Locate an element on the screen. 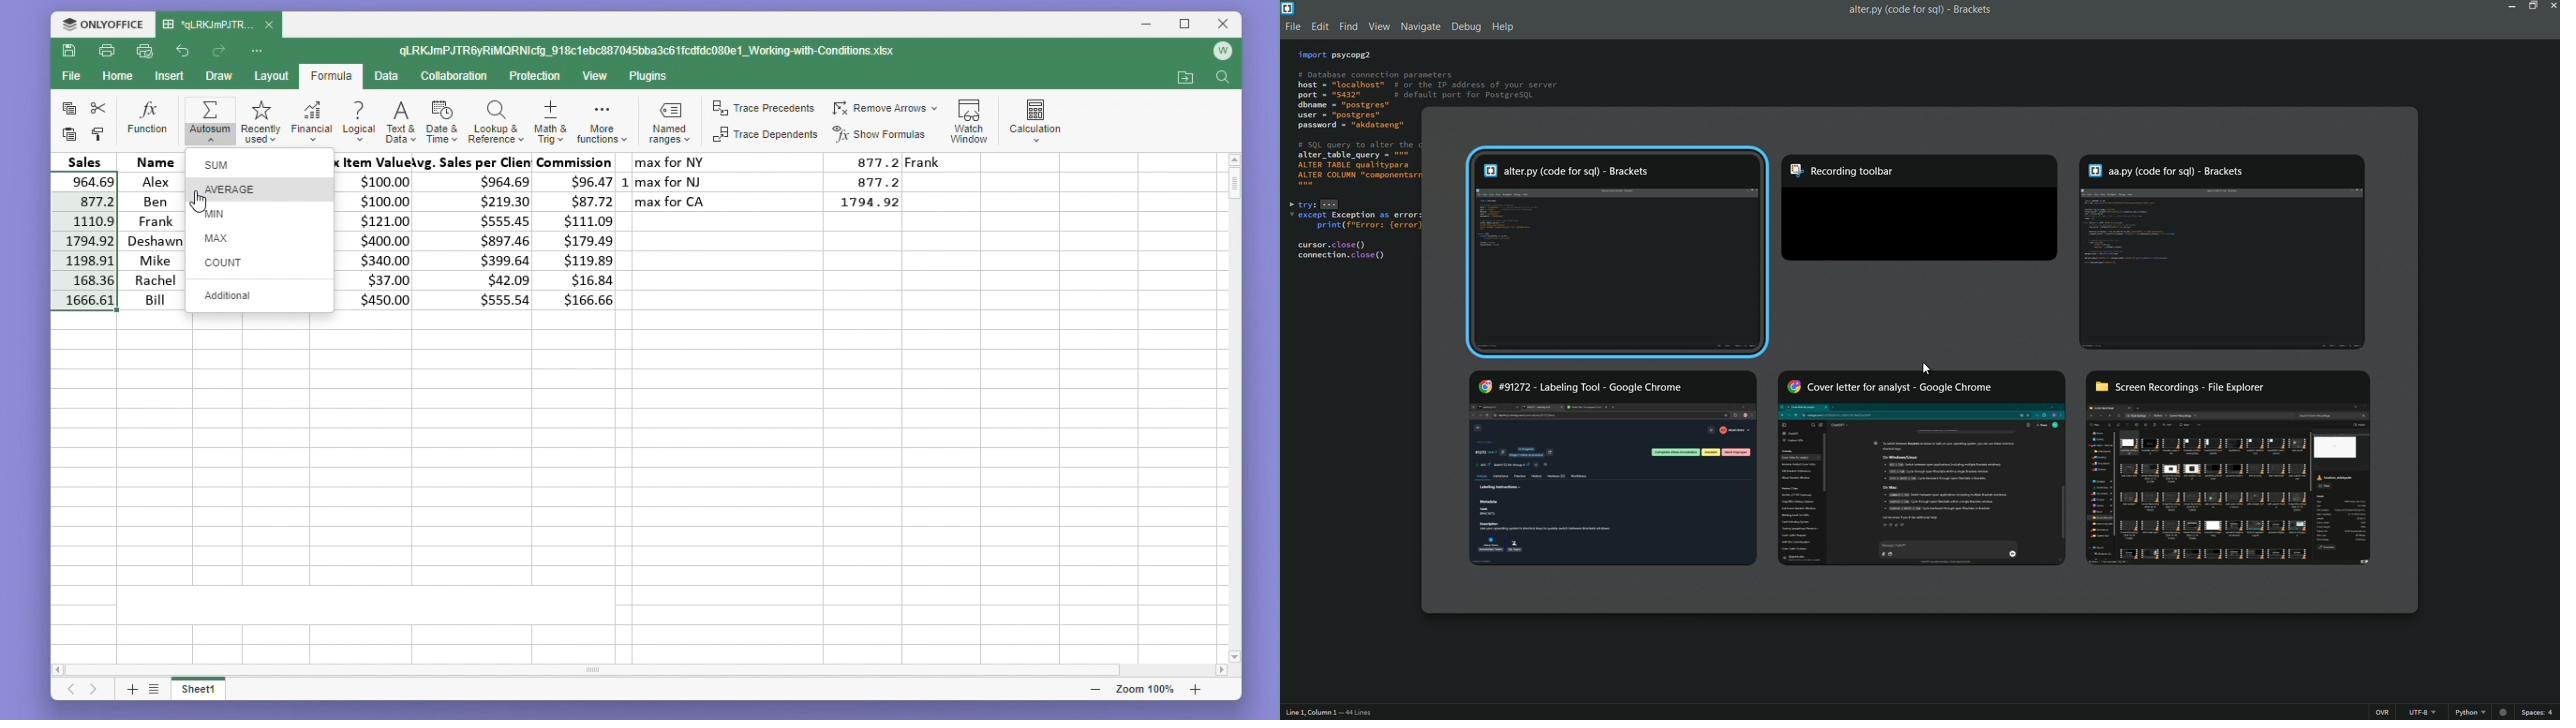 This screenshot has height=728, width=2576. copy is located at coordinates (66, 108).